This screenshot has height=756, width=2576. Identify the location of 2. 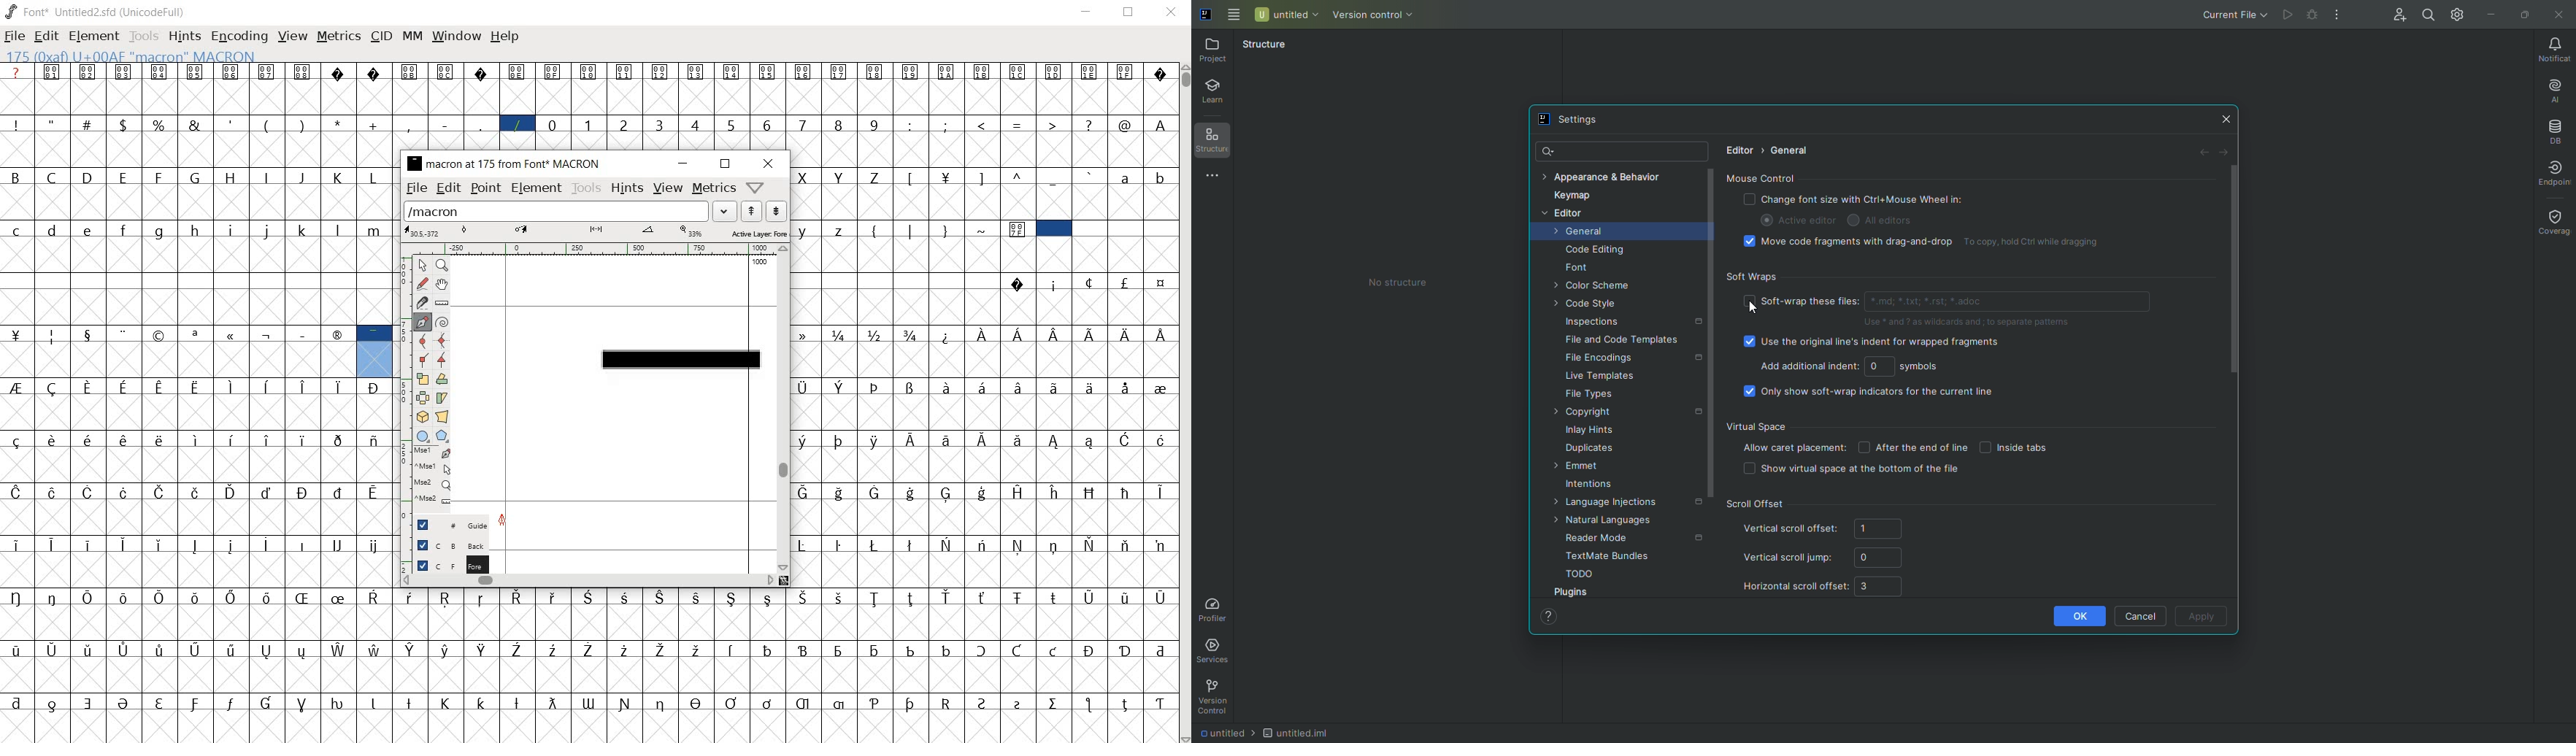
(626, 125).